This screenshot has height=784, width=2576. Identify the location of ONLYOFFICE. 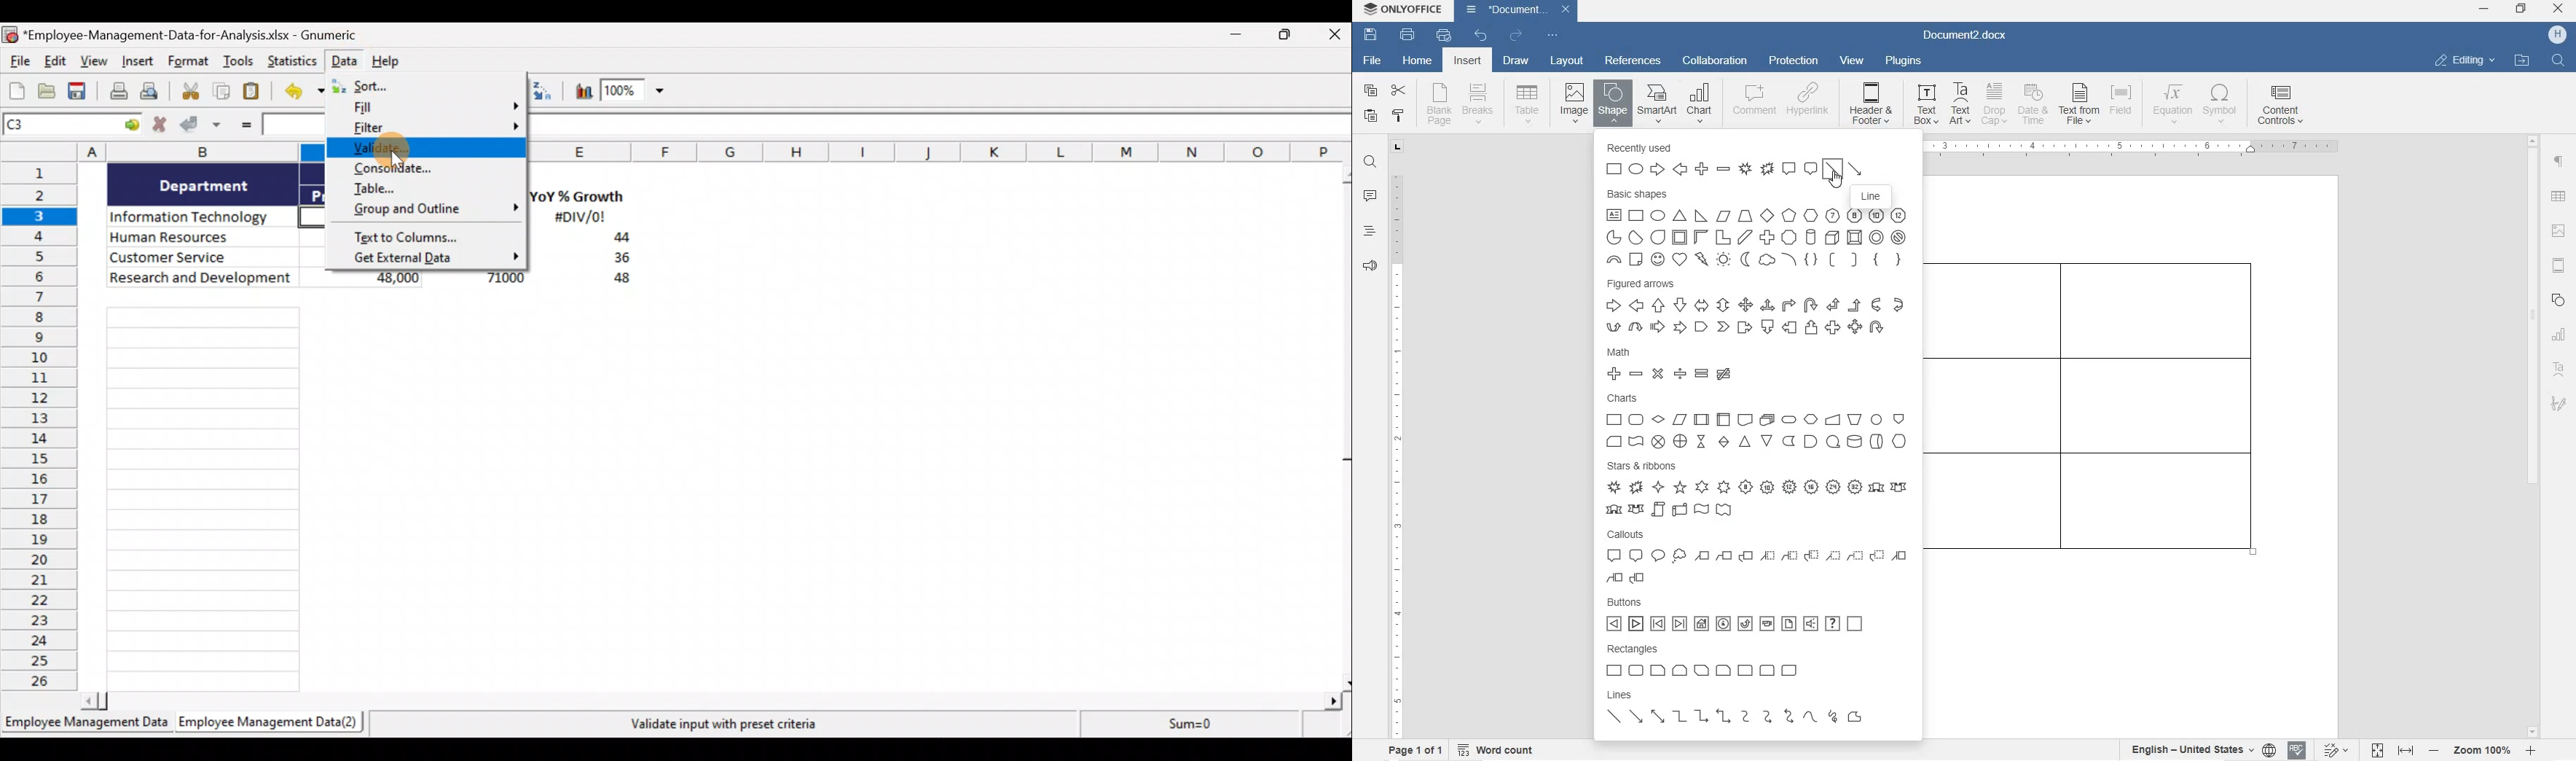
(1405, 9).